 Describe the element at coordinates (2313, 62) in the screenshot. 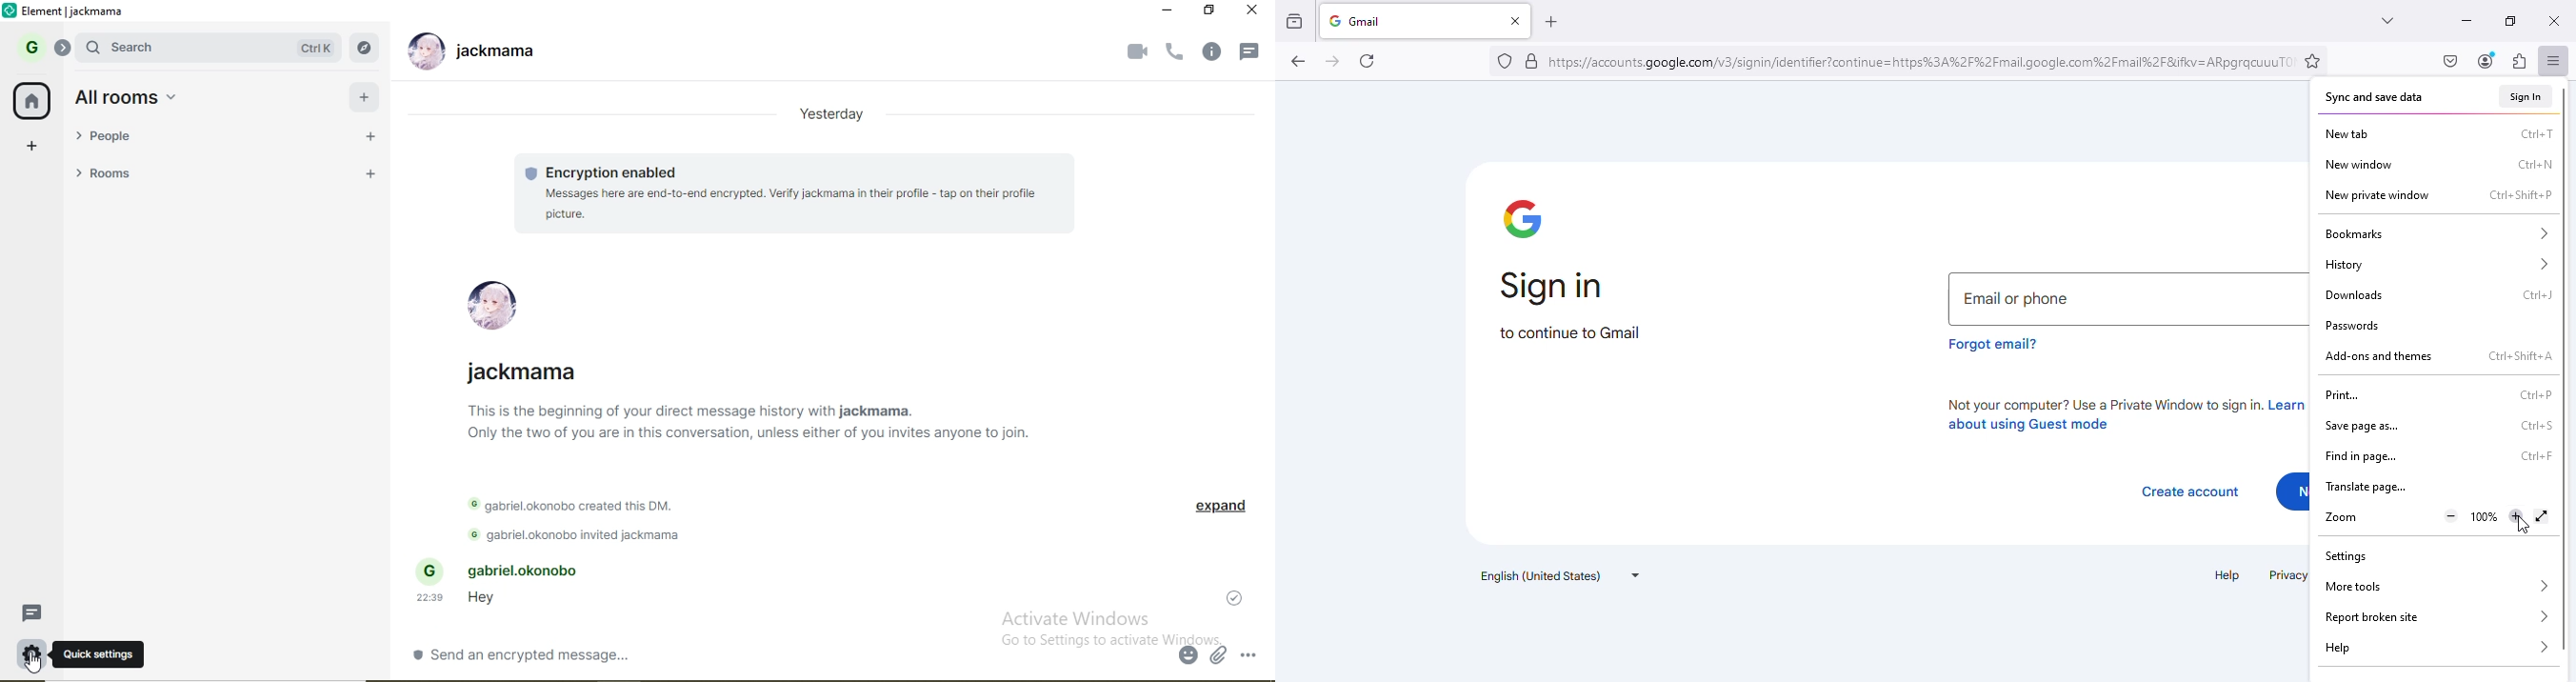

I see `bookmark this page` at that location.